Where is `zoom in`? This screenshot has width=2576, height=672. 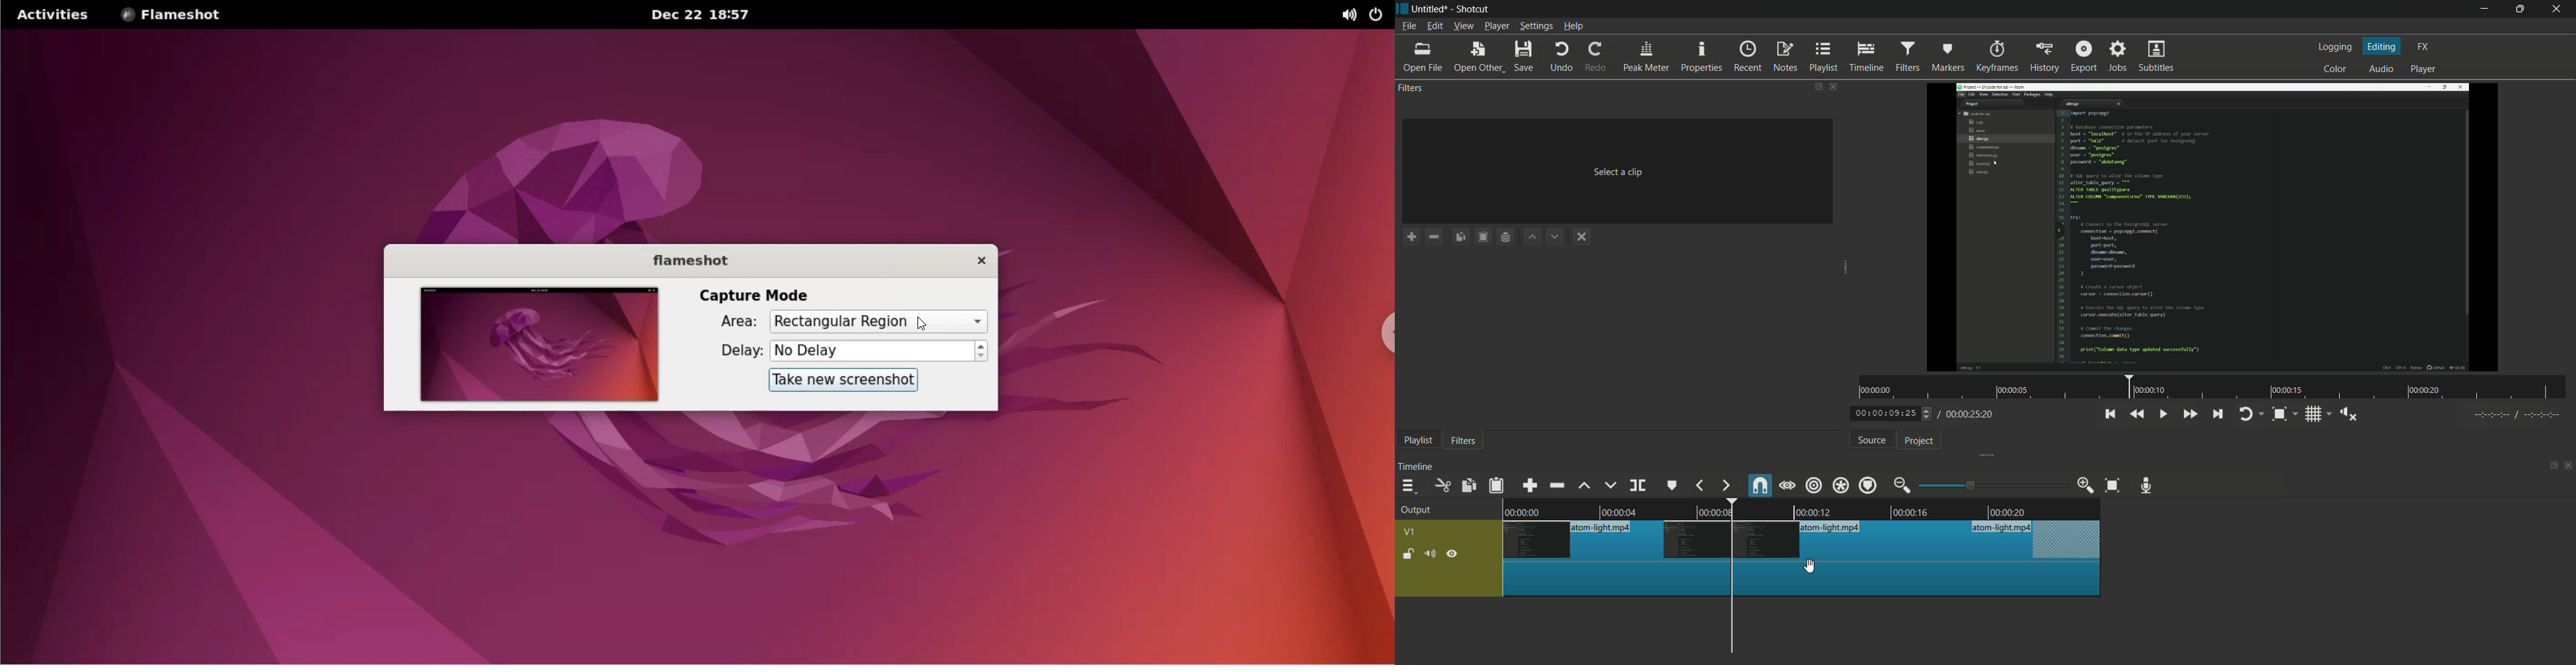 zoom in is located at coordinates (2086, 485).